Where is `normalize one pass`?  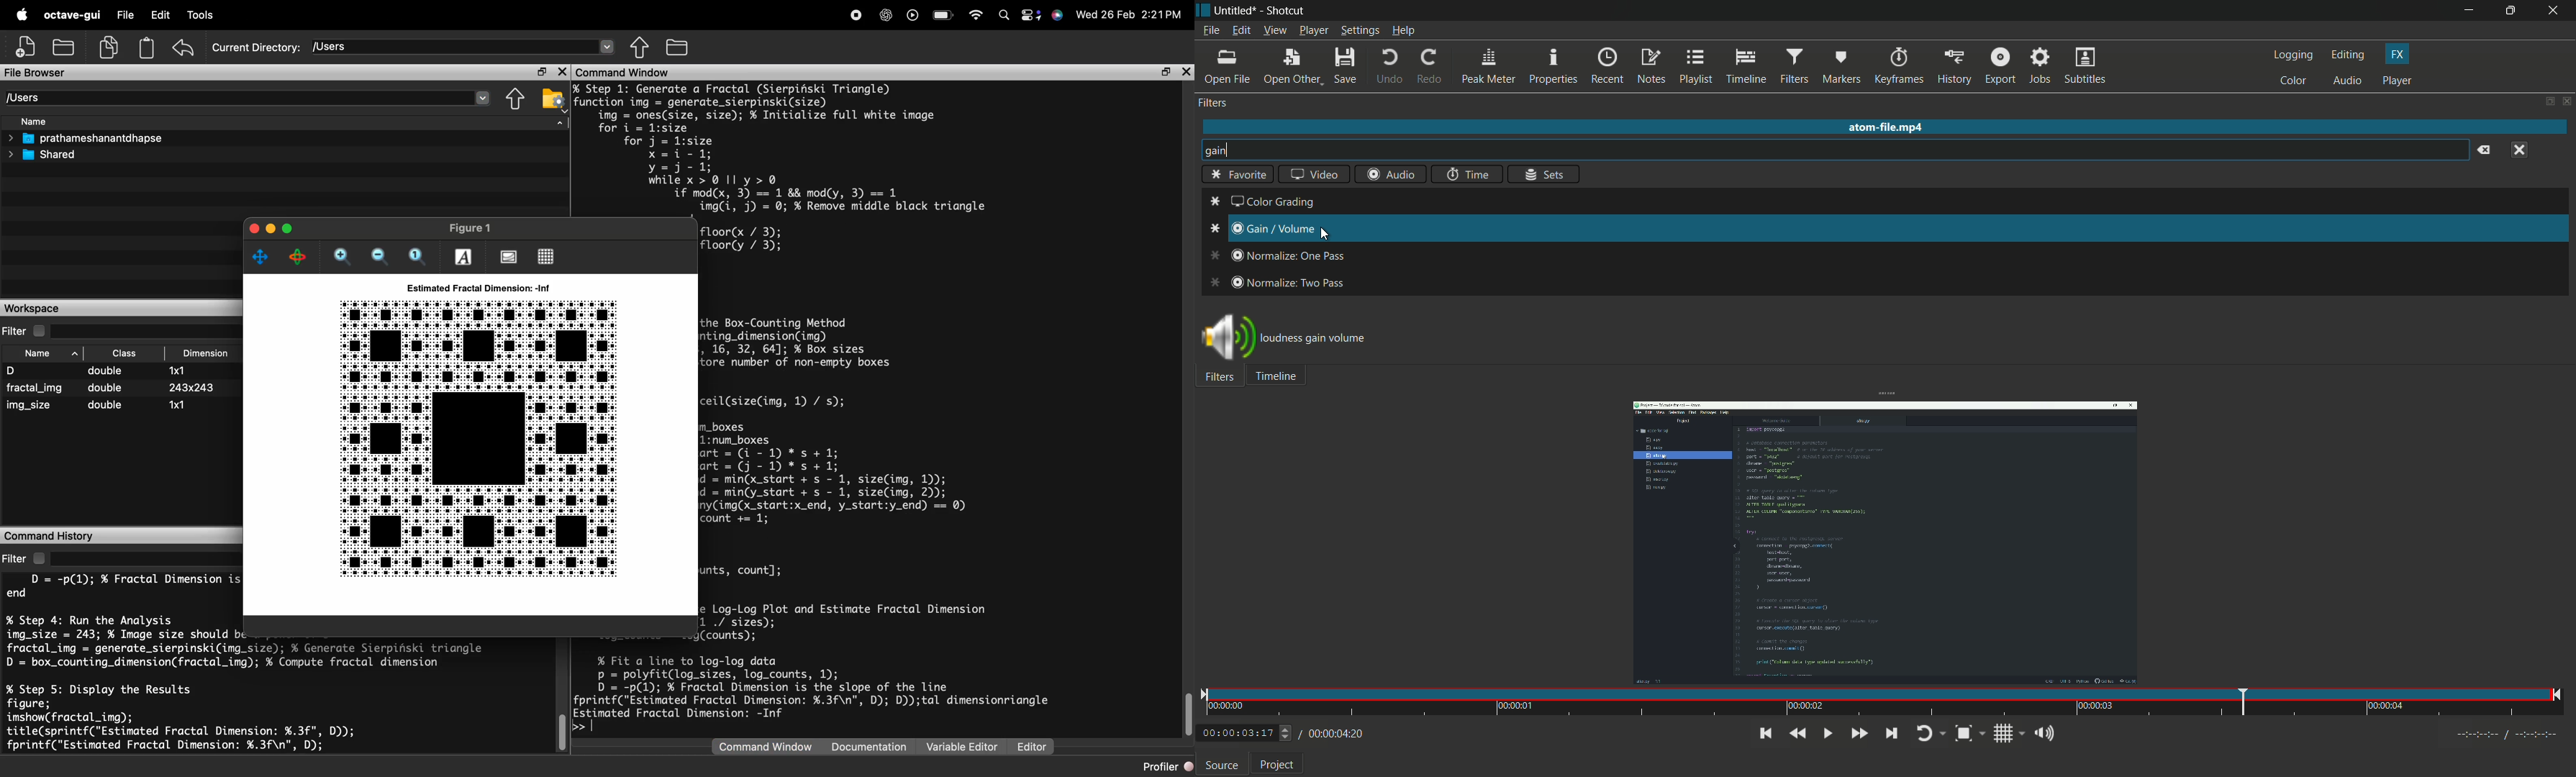
normalize one pass is located at coordinates (1276, 255).